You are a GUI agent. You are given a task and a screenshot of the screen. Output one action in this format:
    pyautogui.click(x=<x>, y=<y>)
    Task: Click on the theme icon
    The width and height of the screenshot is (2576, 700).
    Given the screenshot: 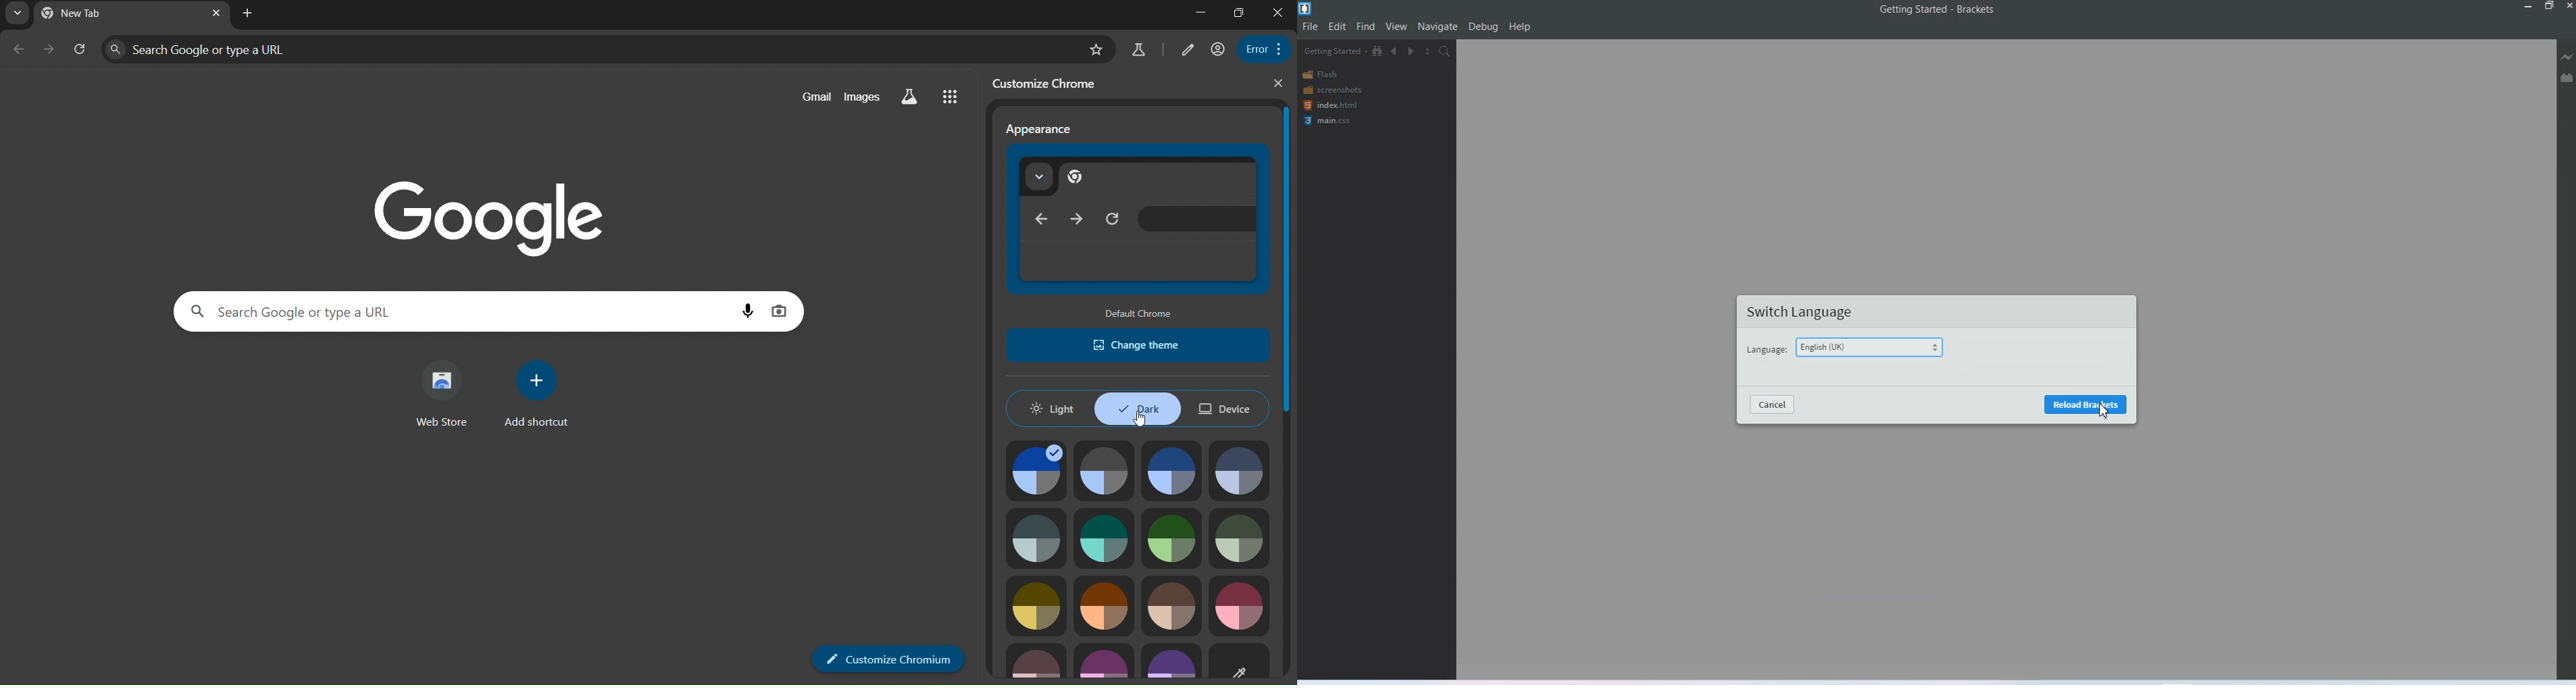 What is the action you would take?
    pyautogui.click(x=1103, y=661)
    